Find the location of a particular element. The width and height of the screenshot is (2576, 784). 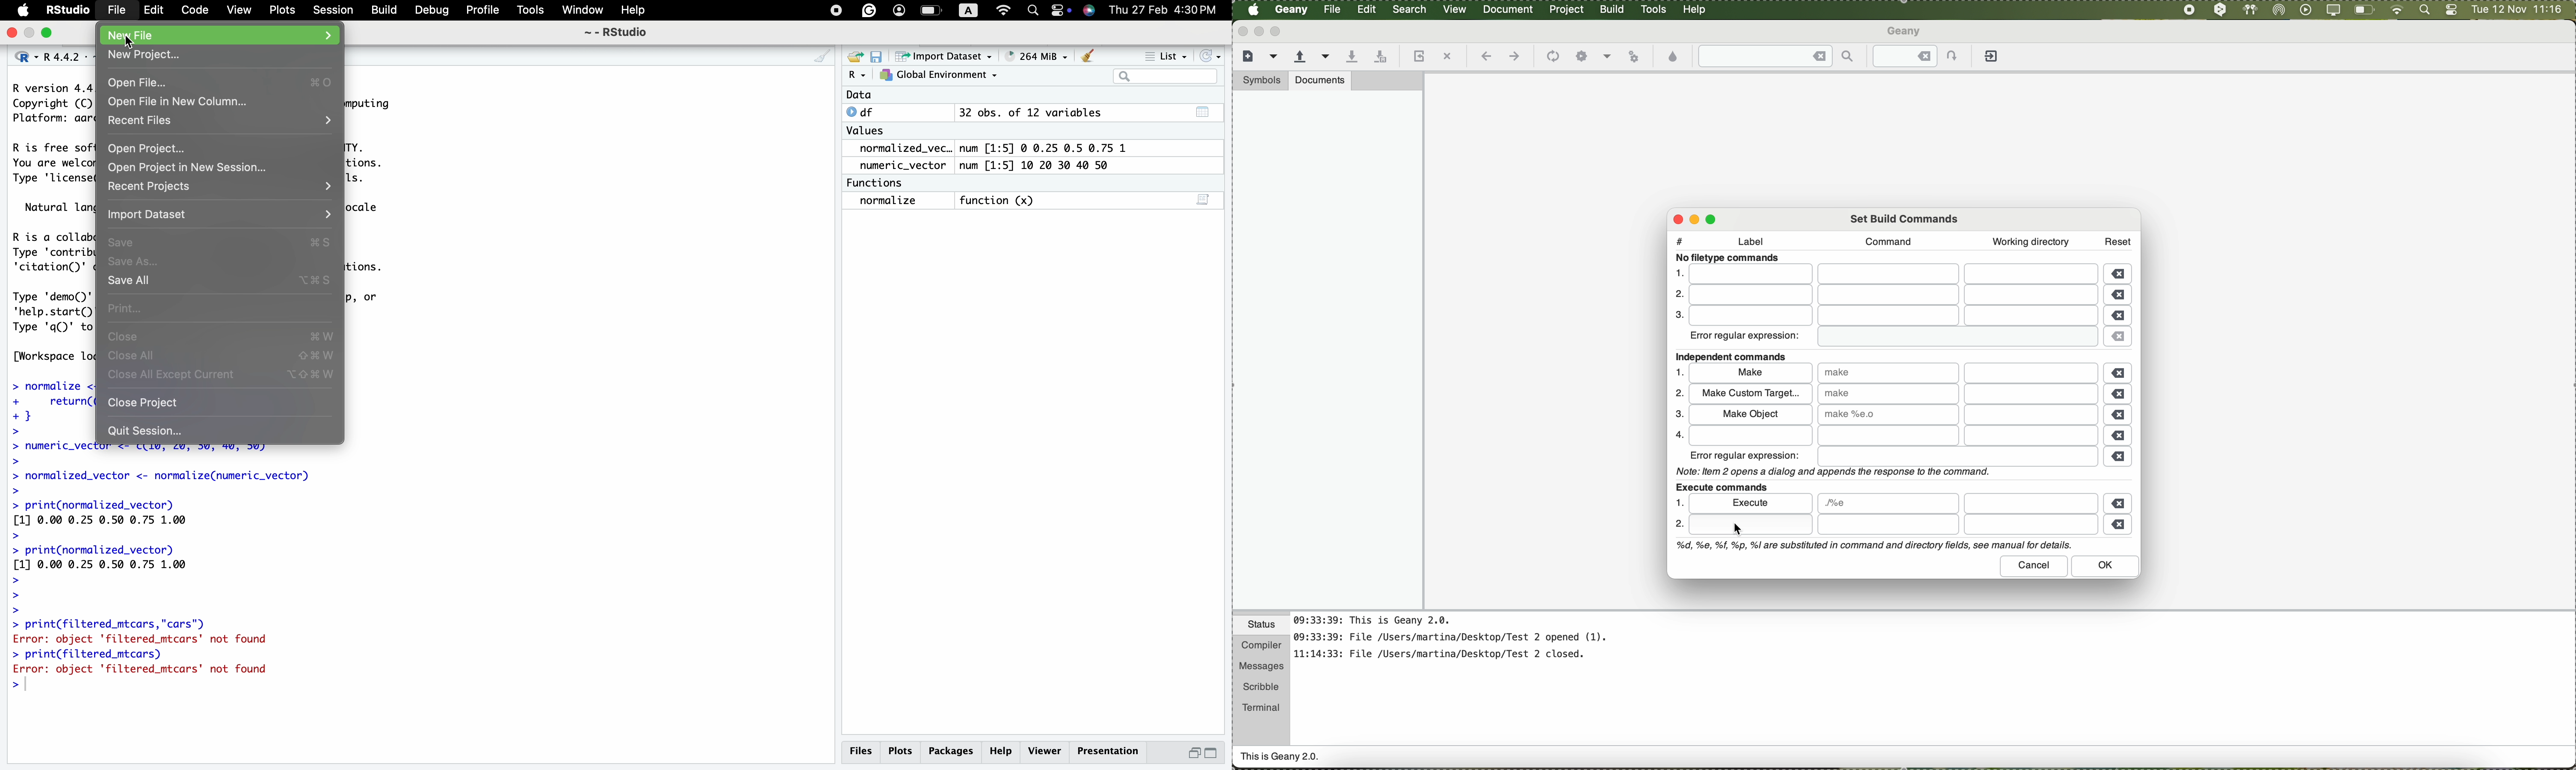

prompt cursor is located at coordinates (9, 687).